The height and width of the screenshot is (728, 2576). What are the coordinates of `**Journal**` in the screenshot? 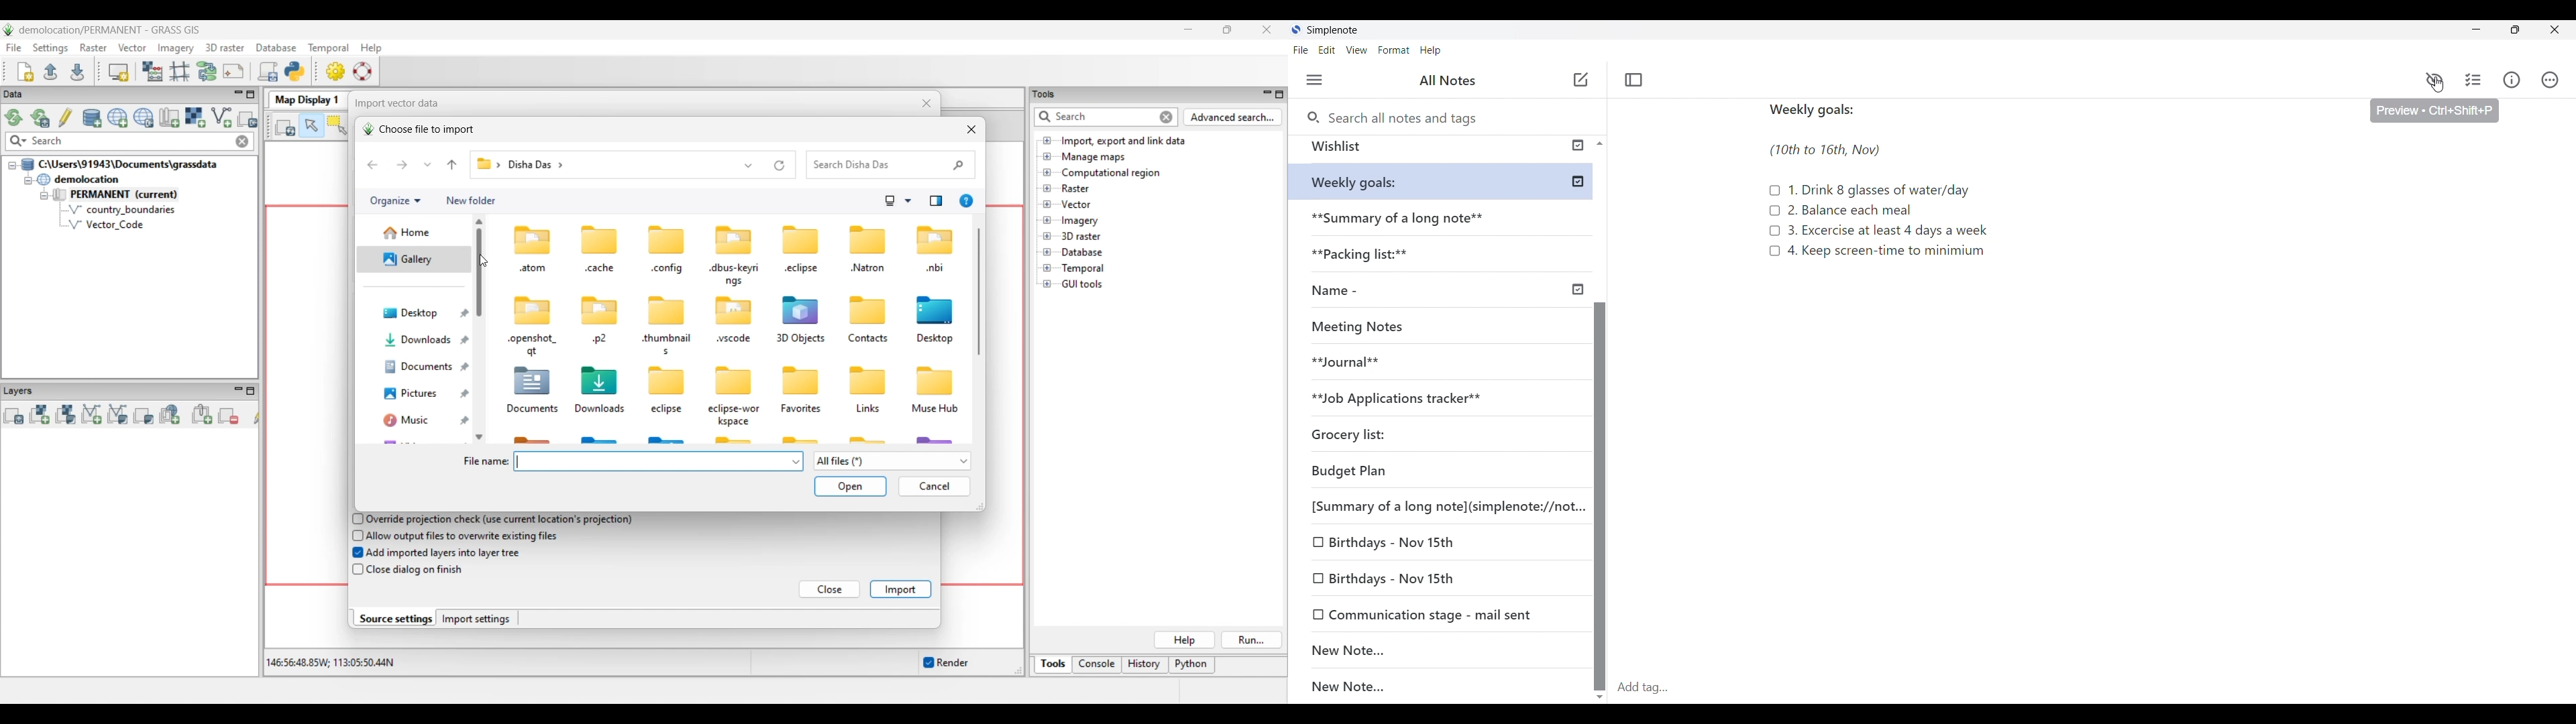 It's located at (1352, 360).